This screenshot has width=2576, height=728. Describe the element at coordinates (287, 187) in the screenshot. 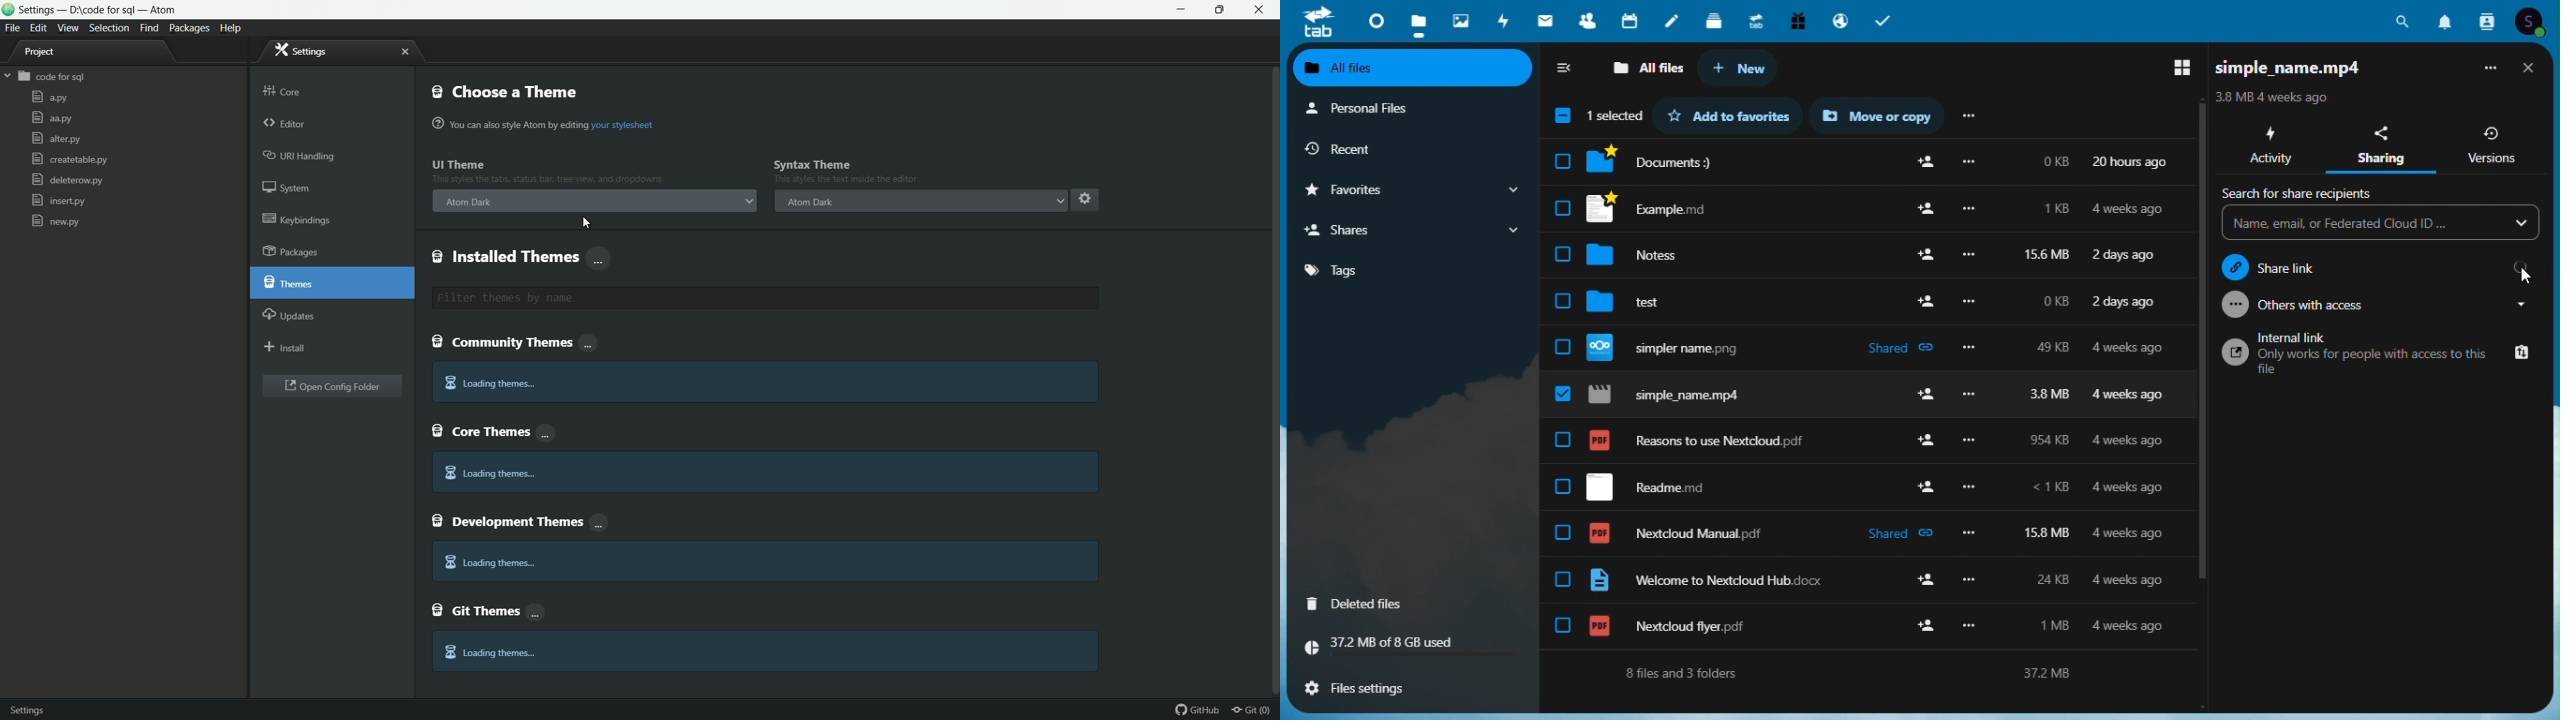

I see `system` at that location.